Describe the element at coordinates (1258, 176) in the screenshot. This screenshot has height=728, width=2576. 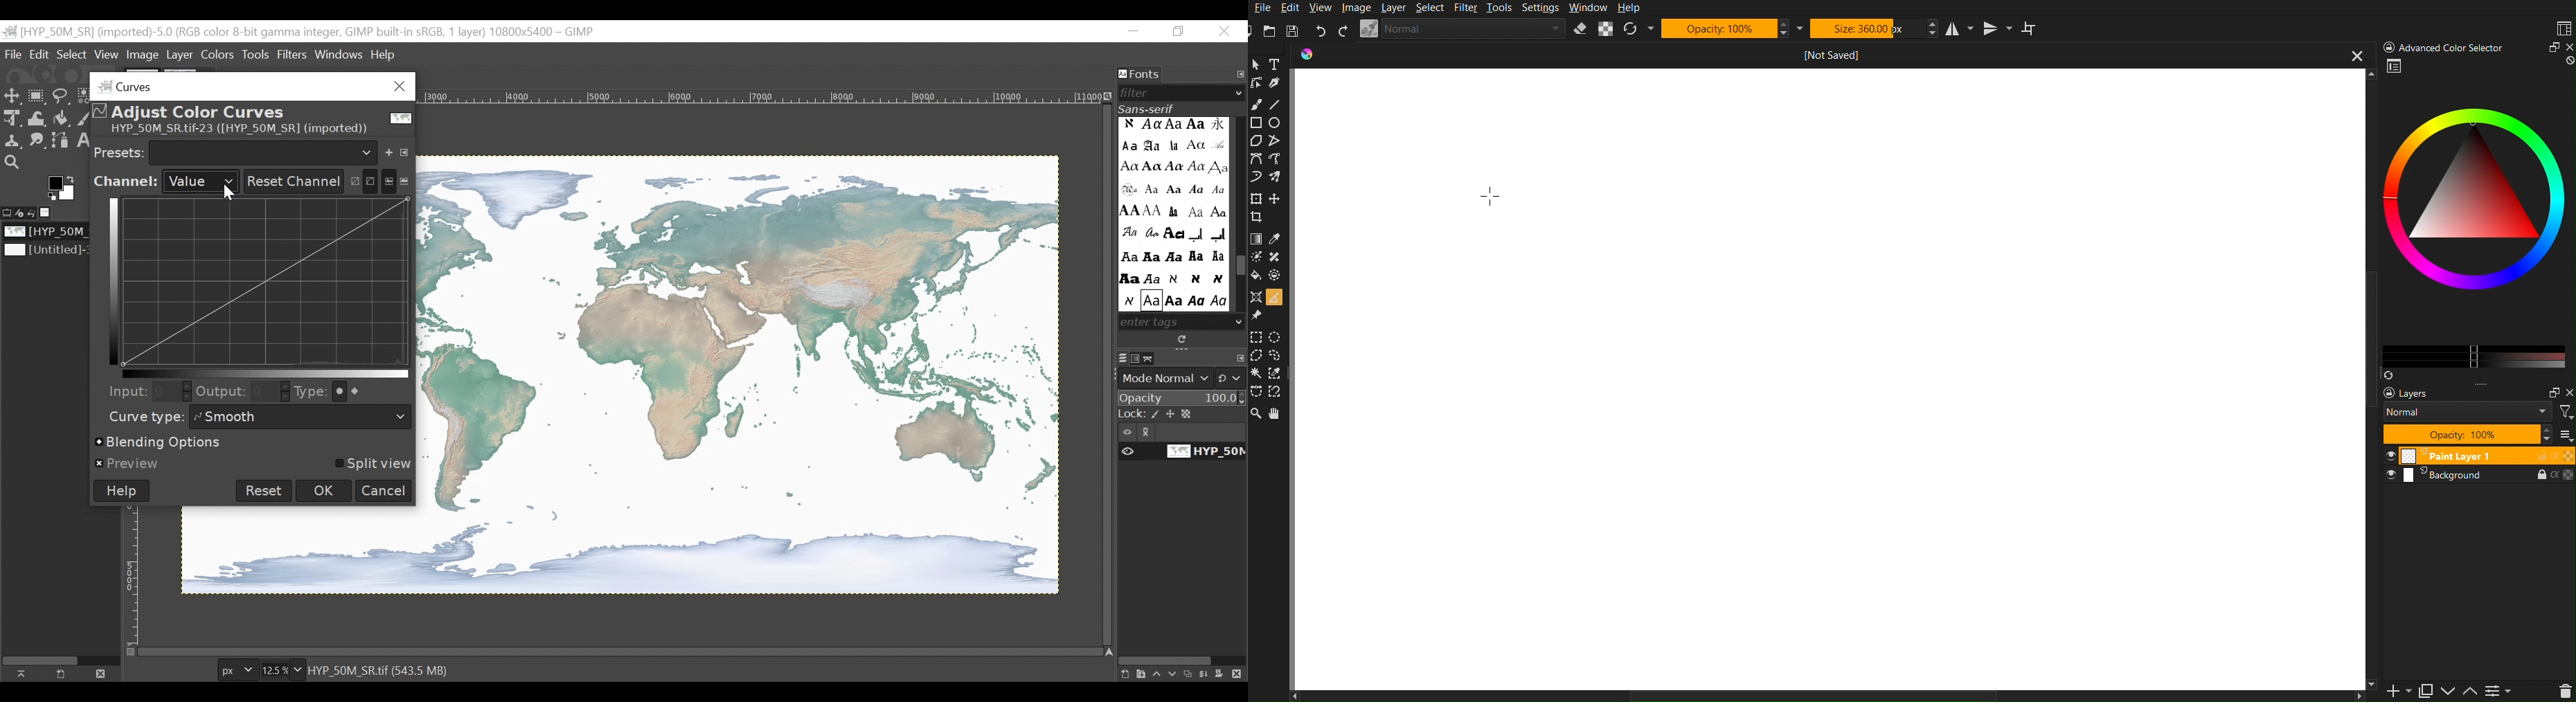
I see `Red Eye Fix` at that location.